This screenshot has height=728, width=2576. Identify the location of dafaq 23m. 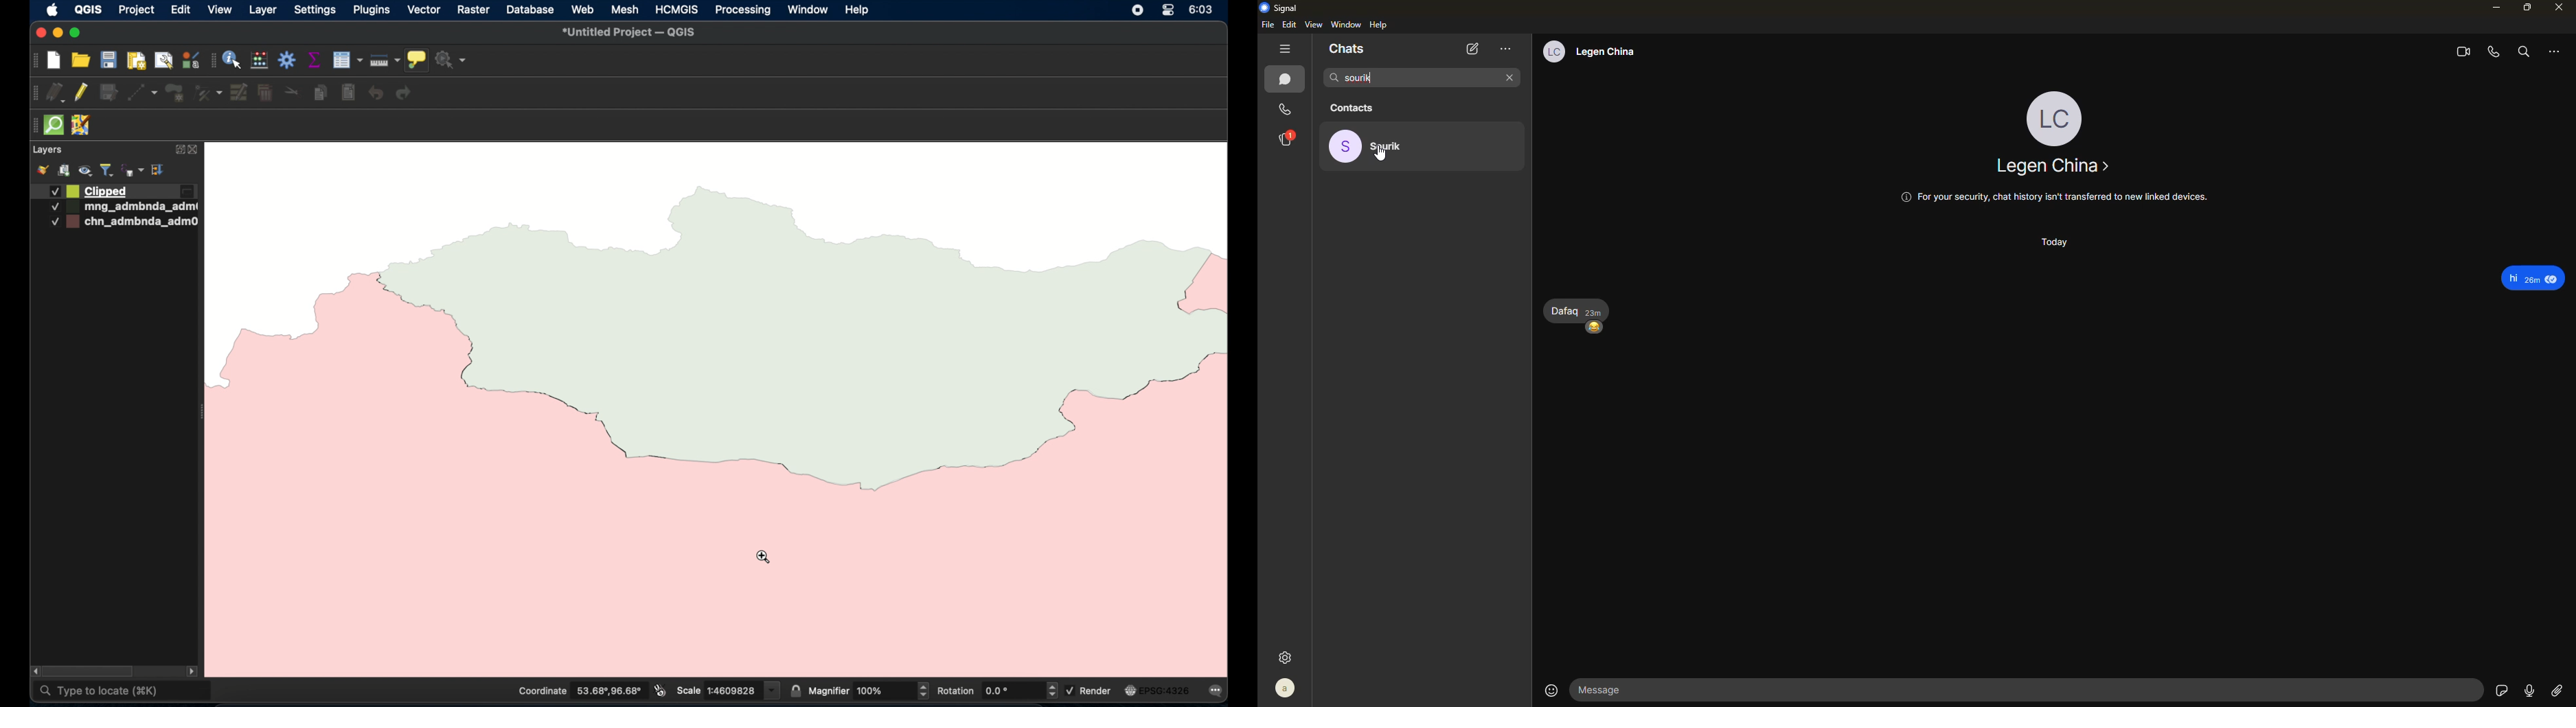
(1576, 309).